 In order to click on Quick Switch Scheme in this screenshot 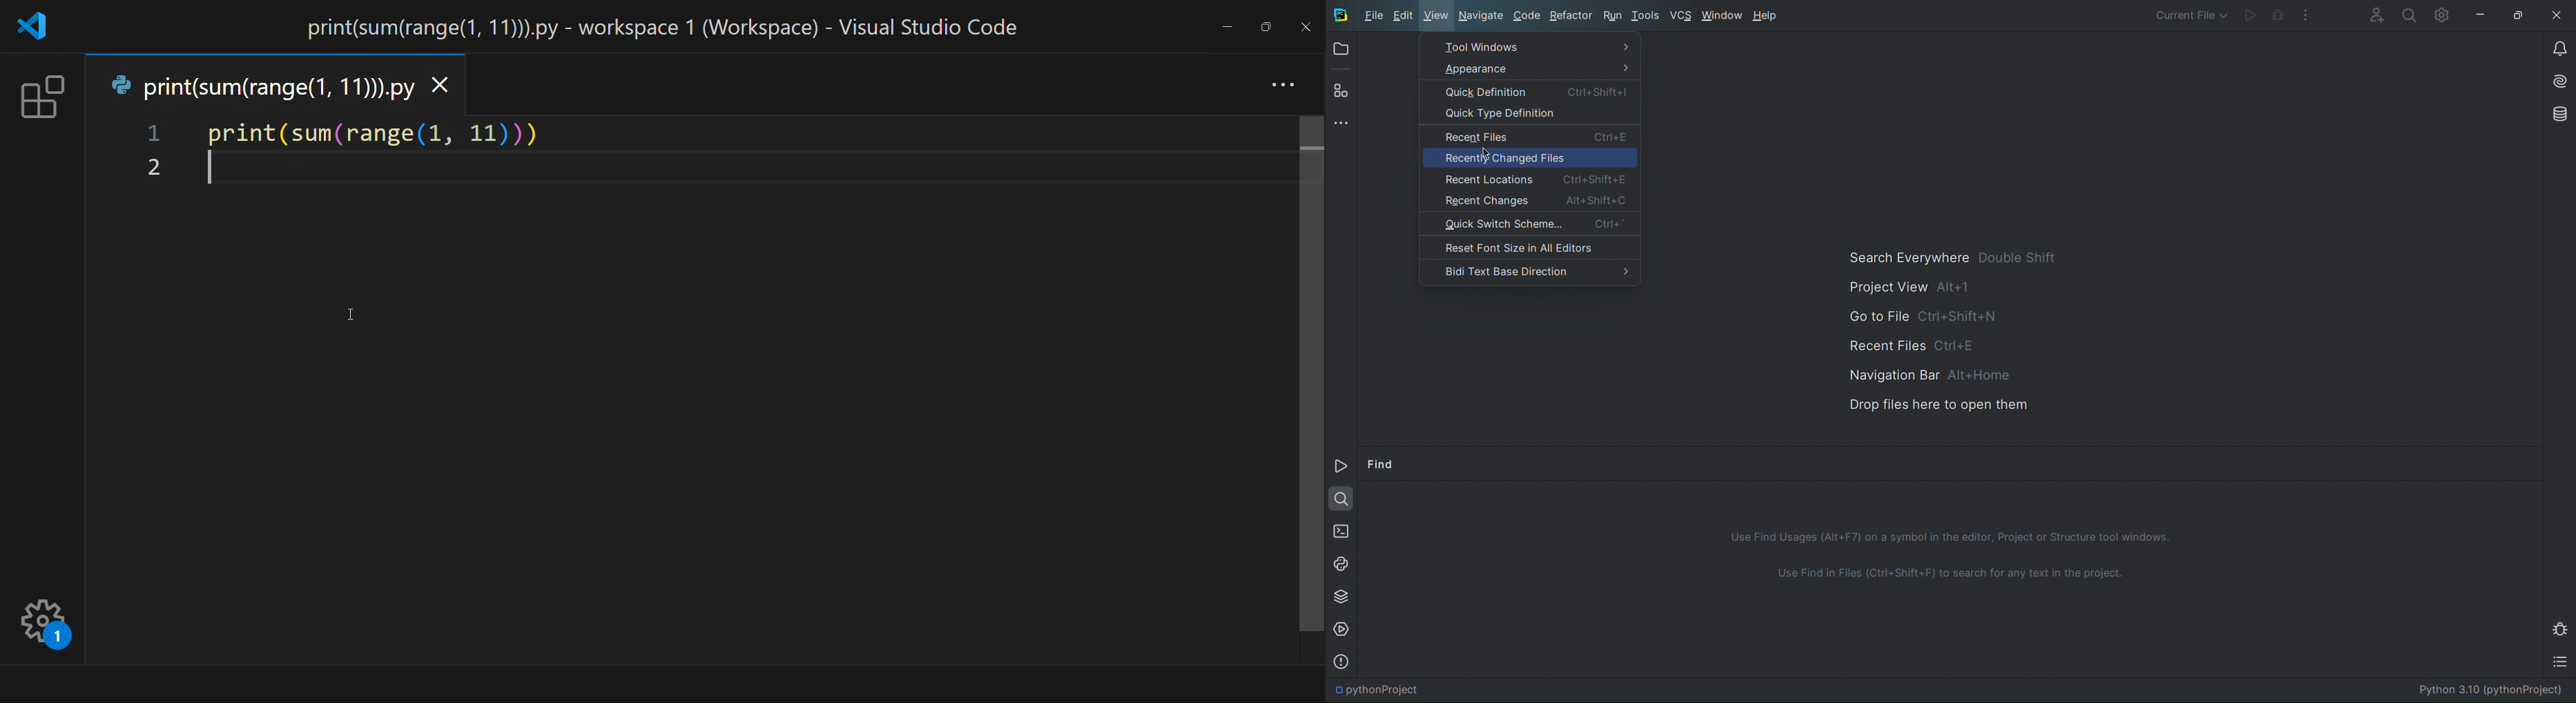, I will do `click(1529, 226)`.